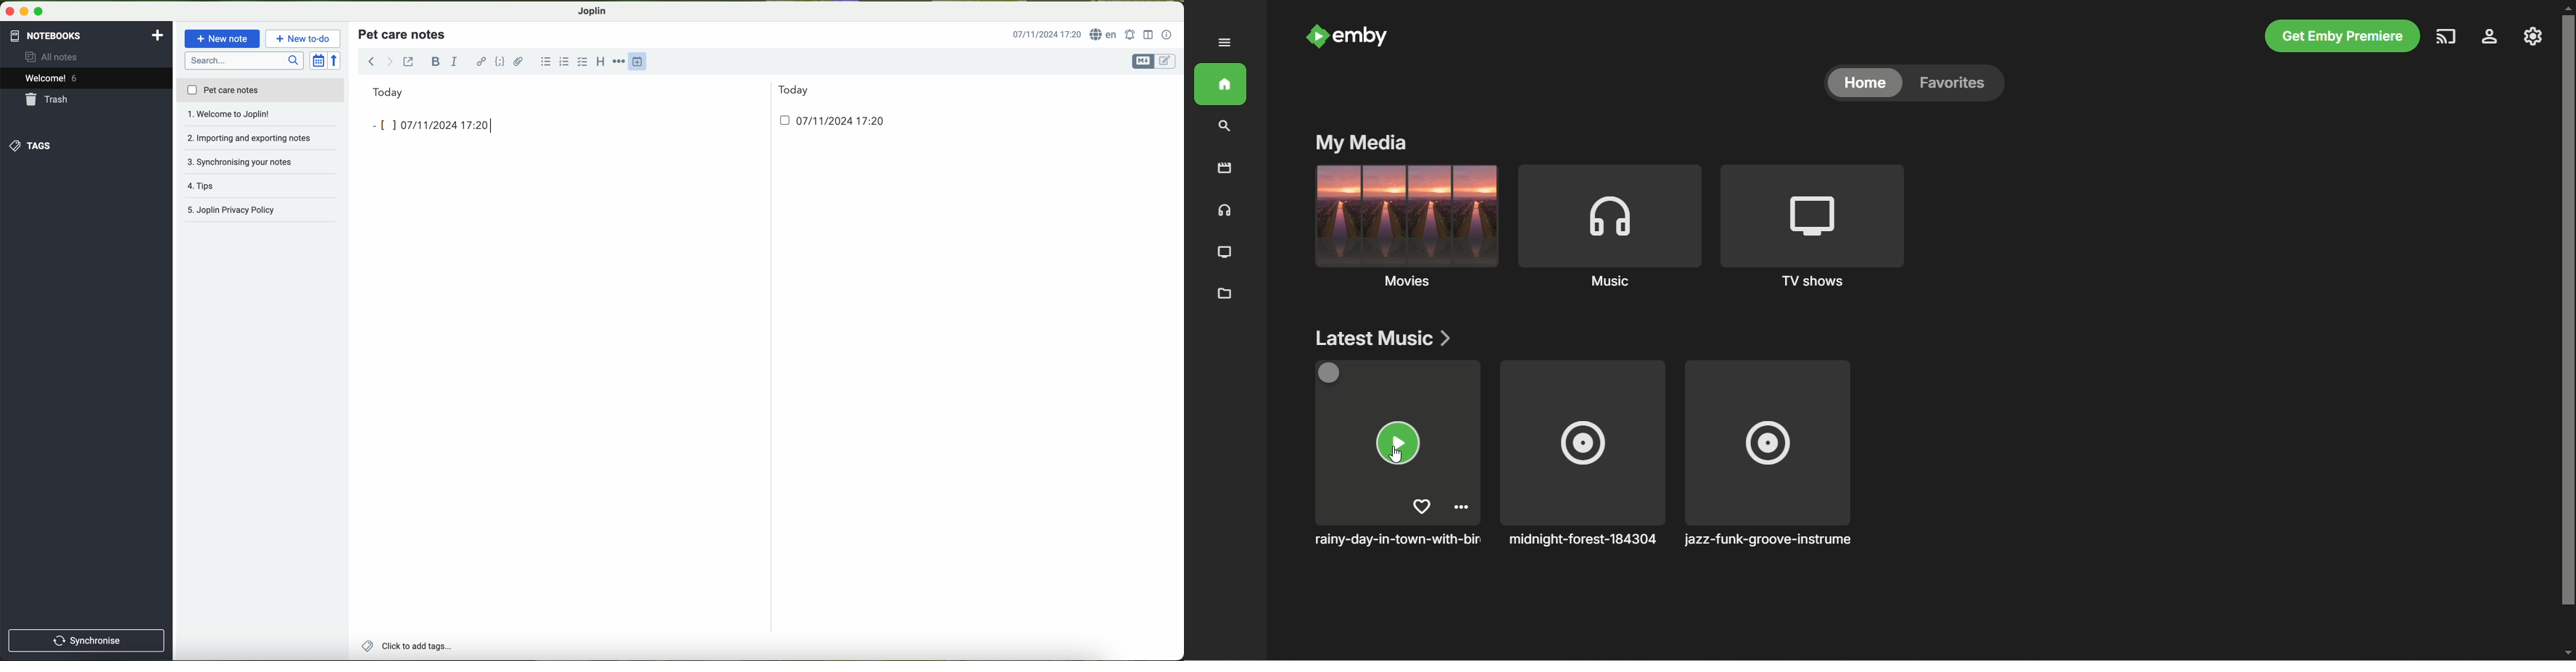  I want to click on welcome, so click(86, 79).